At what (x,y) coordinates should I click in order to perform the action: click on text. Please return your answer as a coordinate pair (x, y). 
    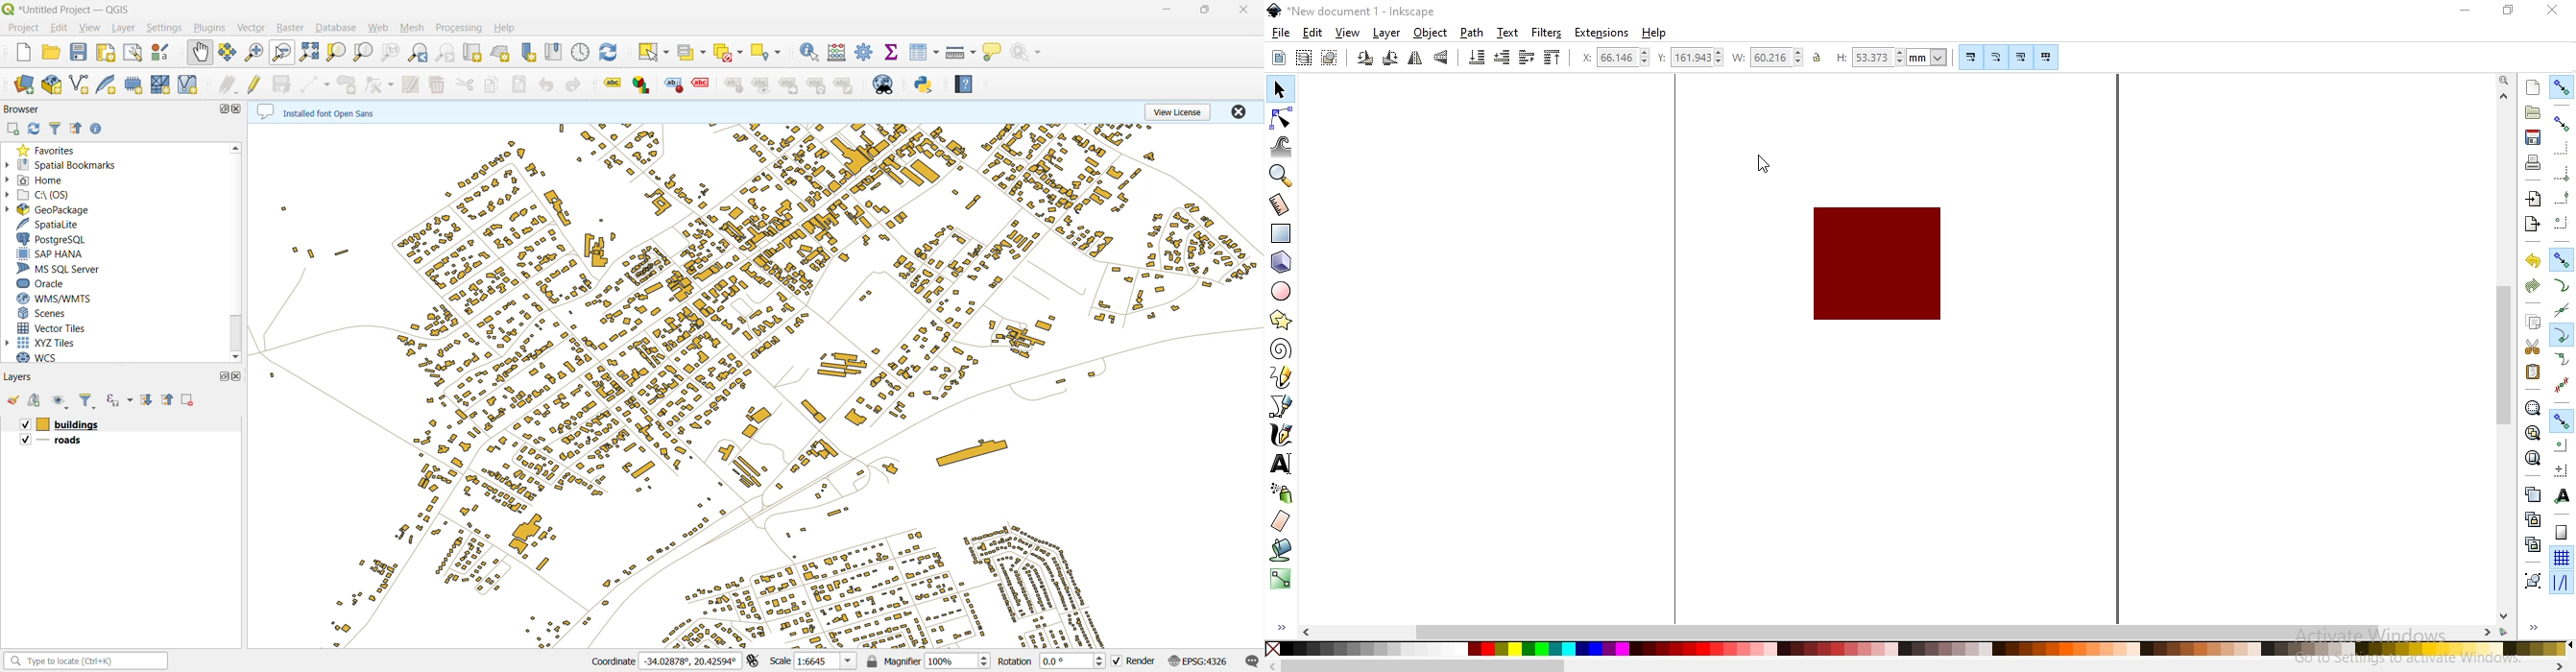
    Looking at the image, I should click on (1508, 33).